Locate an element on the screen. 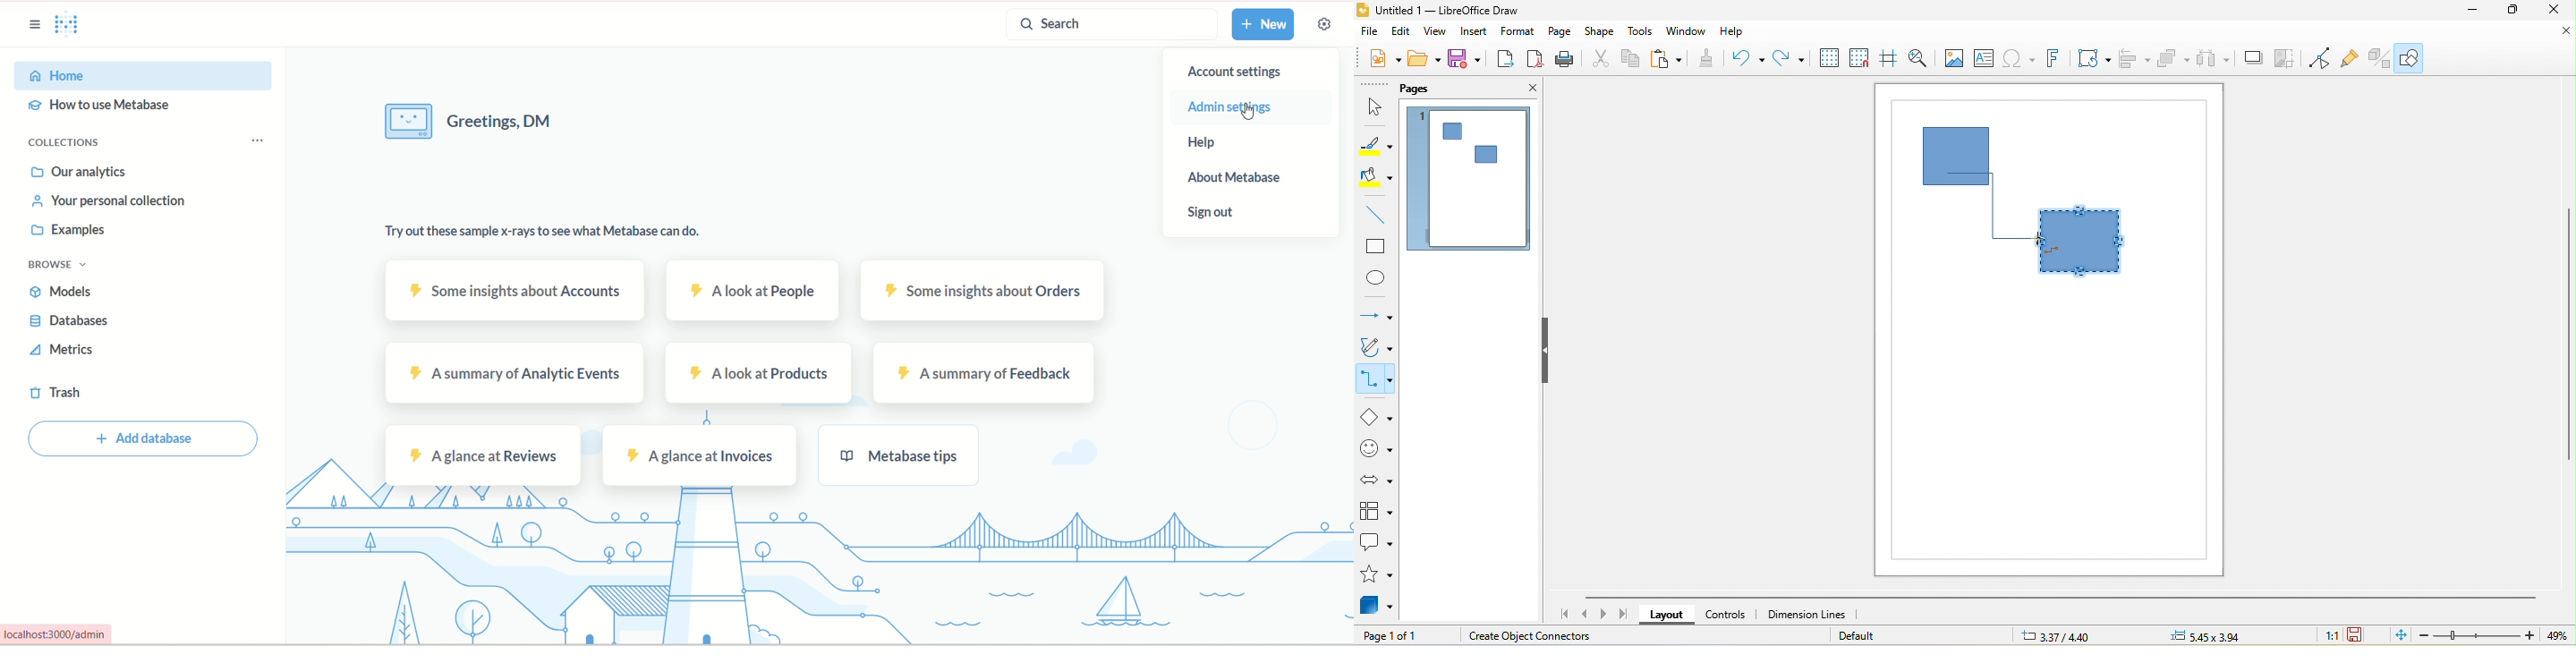 The width and height of the screenshot is (2576, 672). line is located at coordinates (1375, 215).